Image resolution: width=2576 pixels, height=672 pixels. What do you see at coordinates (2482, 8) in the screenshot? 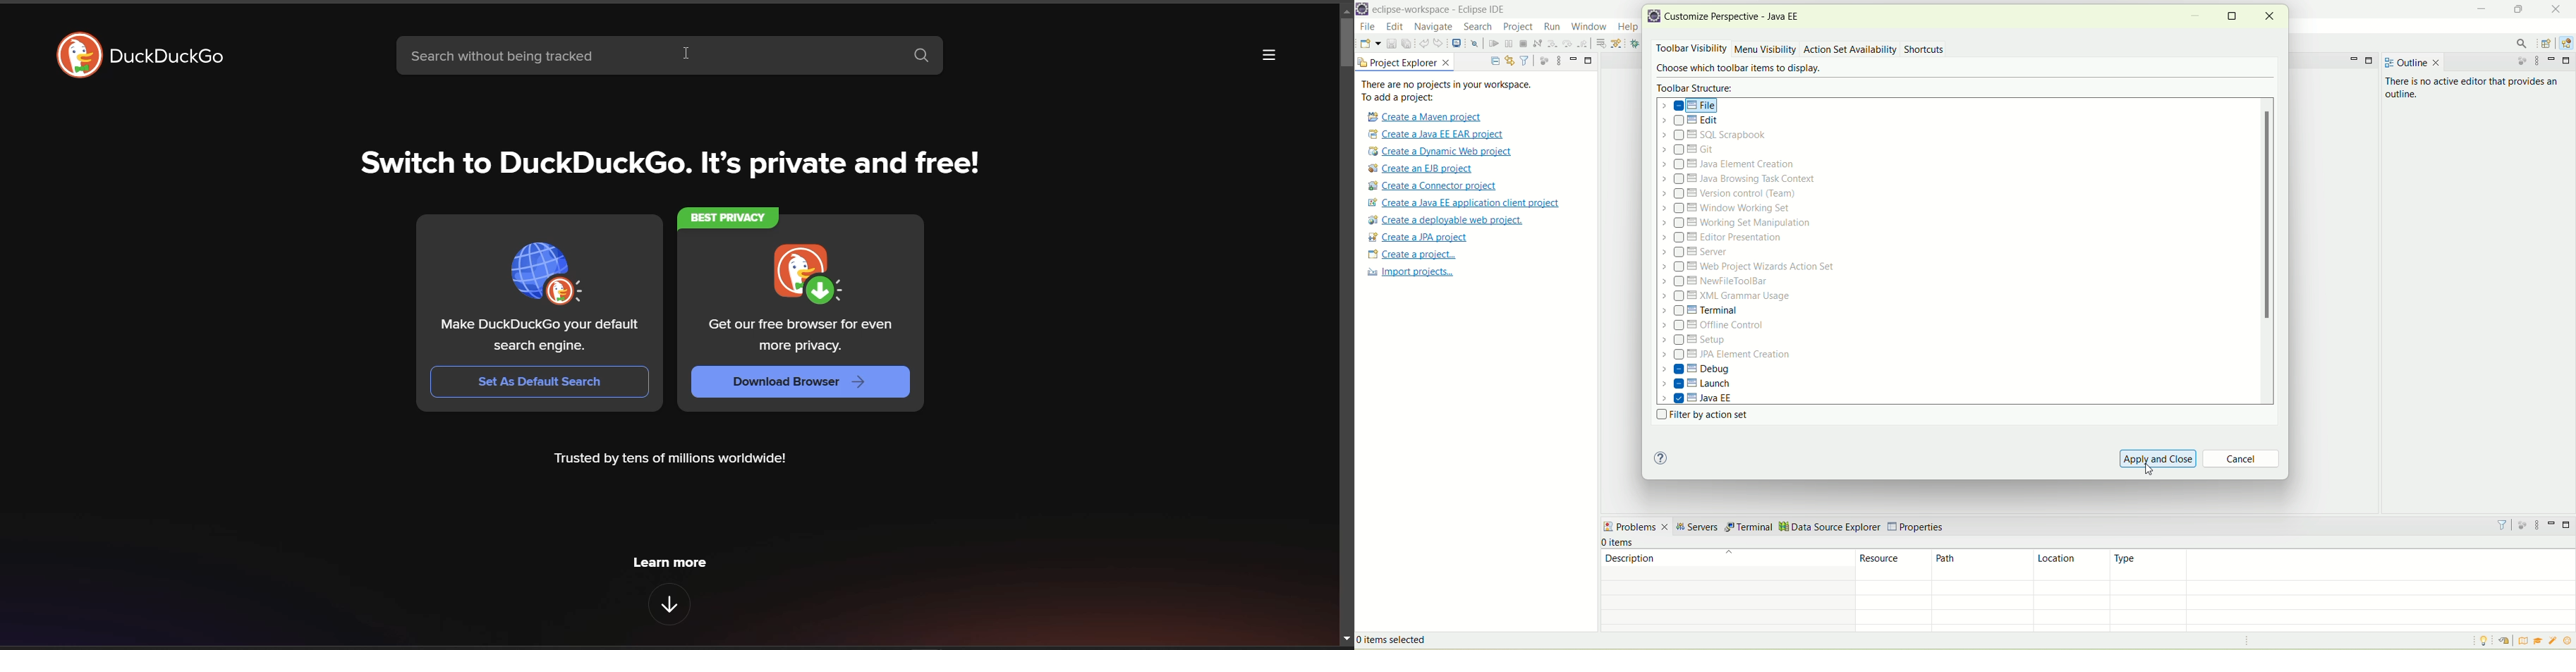
I see `minimize` at bounding box center [2482, 8].